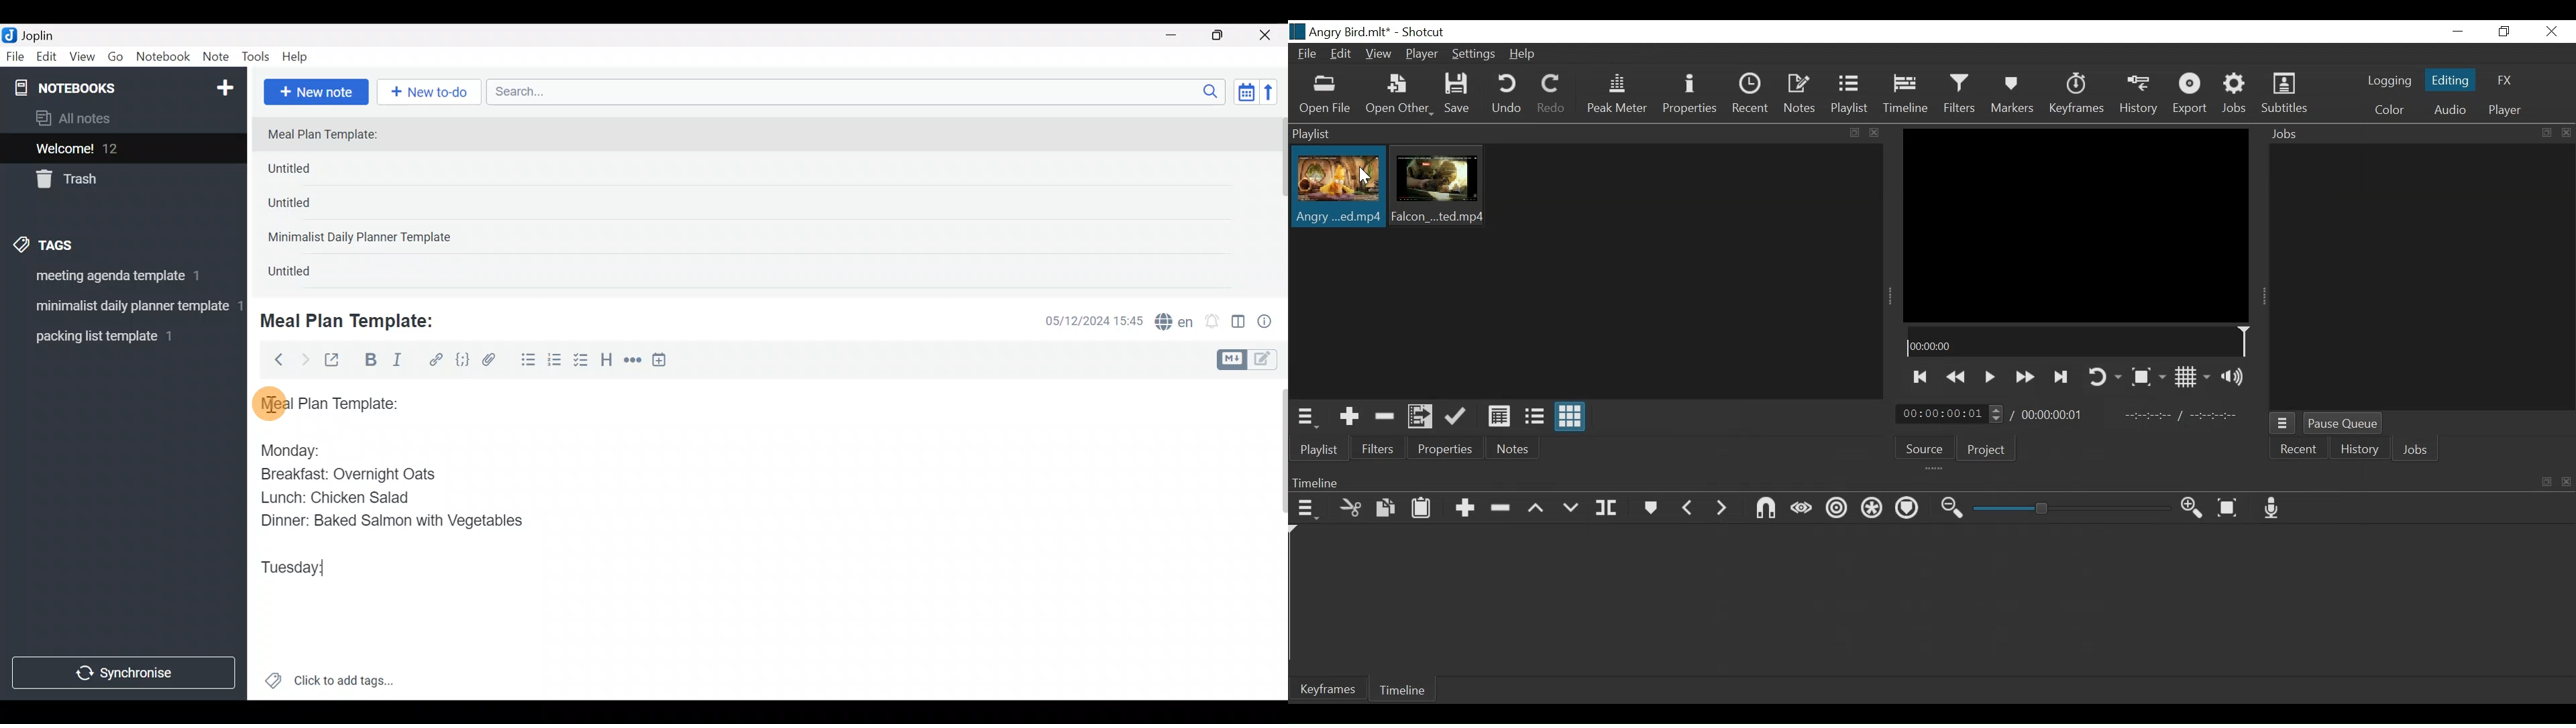  Describe the element at coordinates (1838, 509) in the screenshot. I see `Ripple` at that location.